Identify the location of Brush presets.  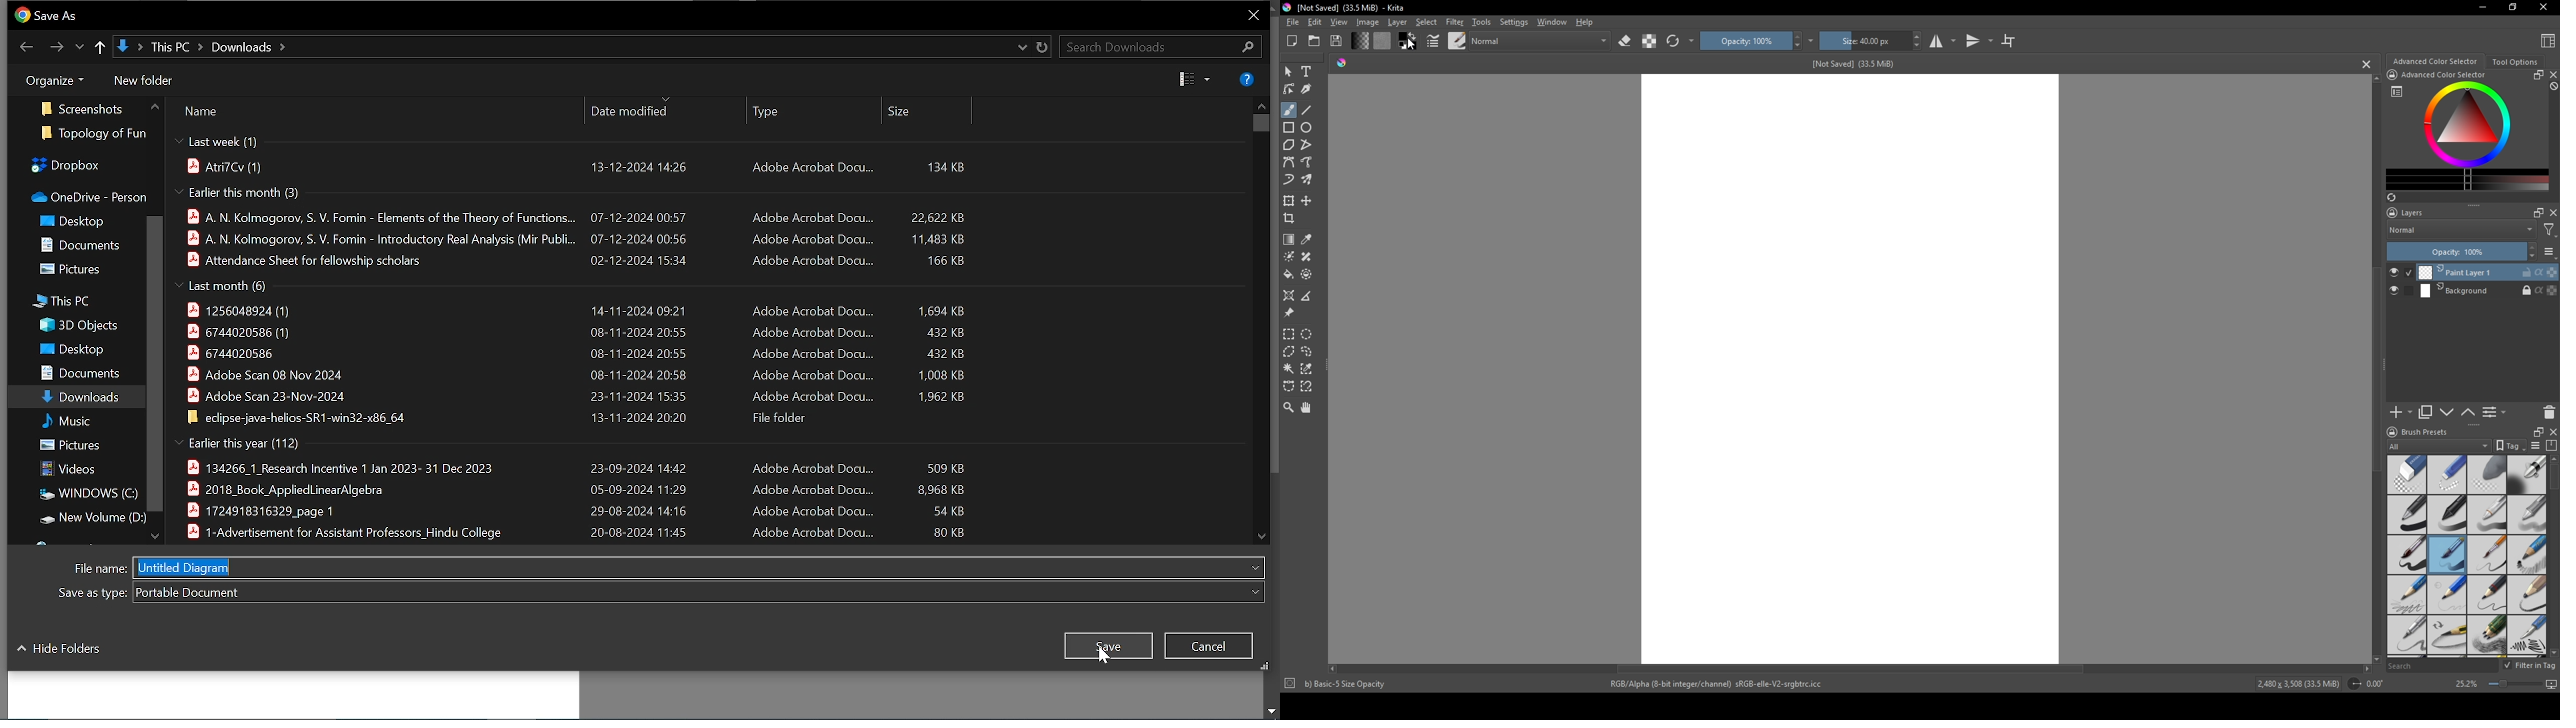
(2425, 432).